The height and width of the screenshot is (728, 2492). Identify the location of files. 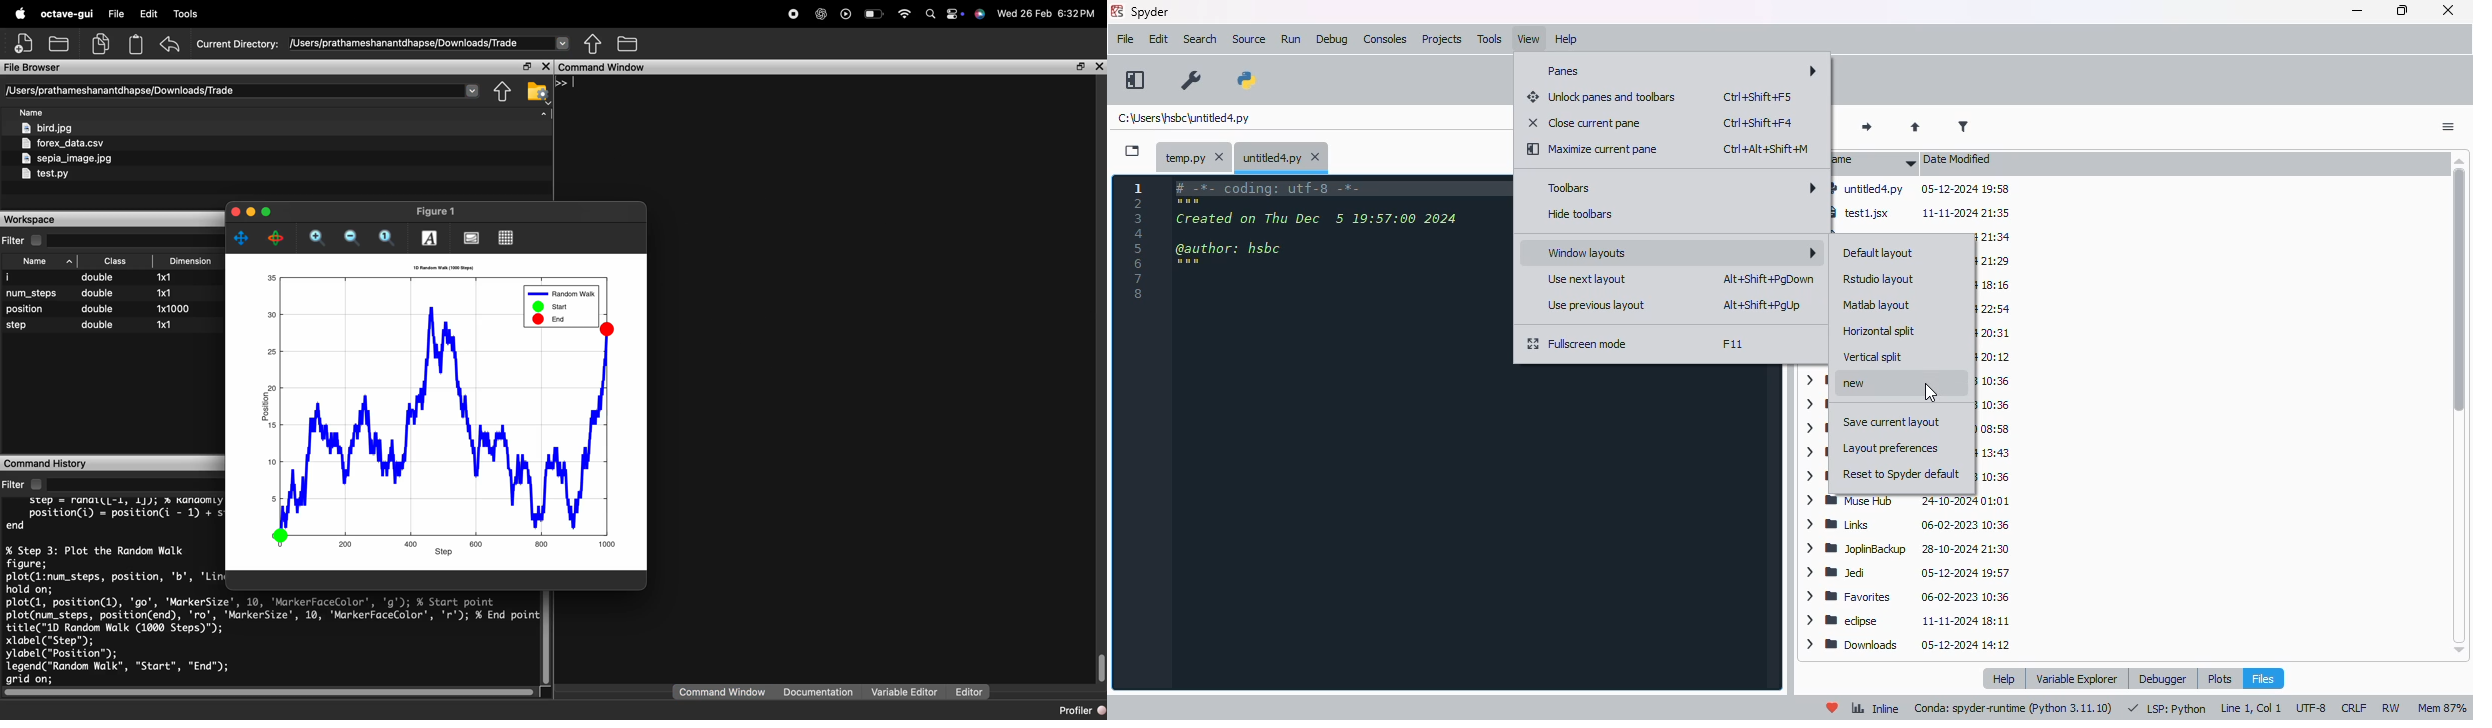
(70, 152).